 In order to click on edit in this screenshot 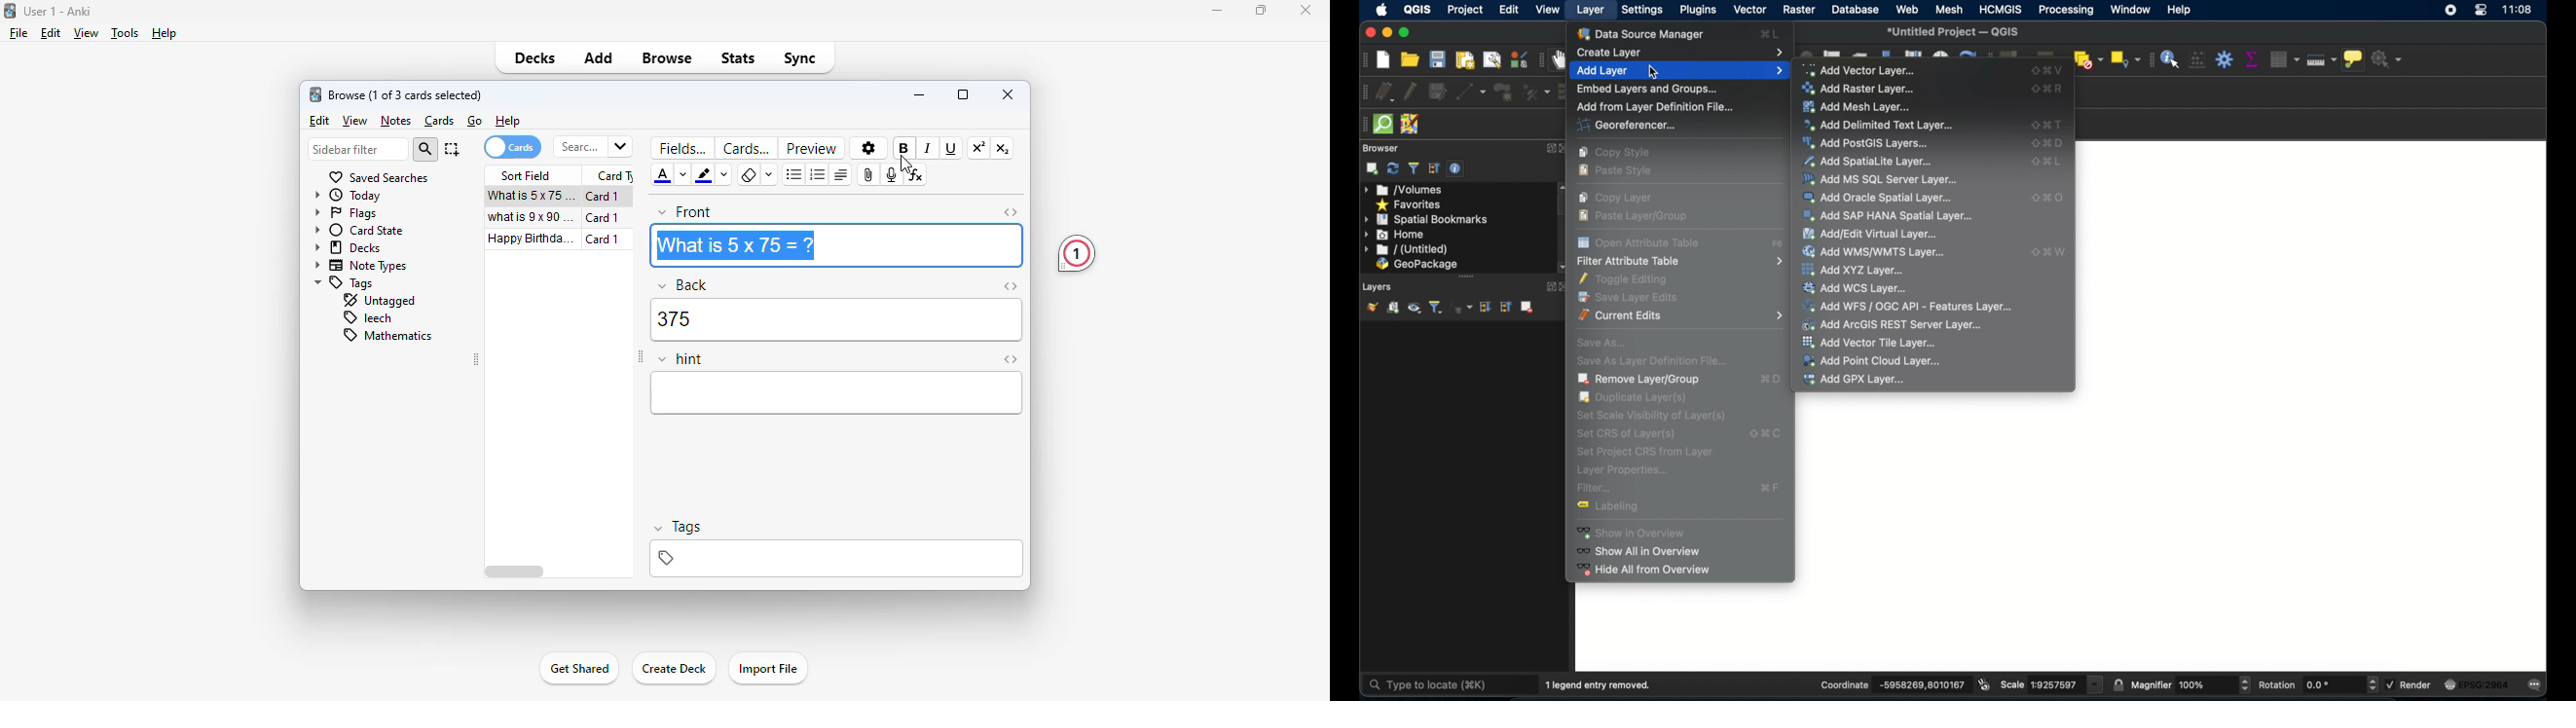, I will do `click(319, 120)`.